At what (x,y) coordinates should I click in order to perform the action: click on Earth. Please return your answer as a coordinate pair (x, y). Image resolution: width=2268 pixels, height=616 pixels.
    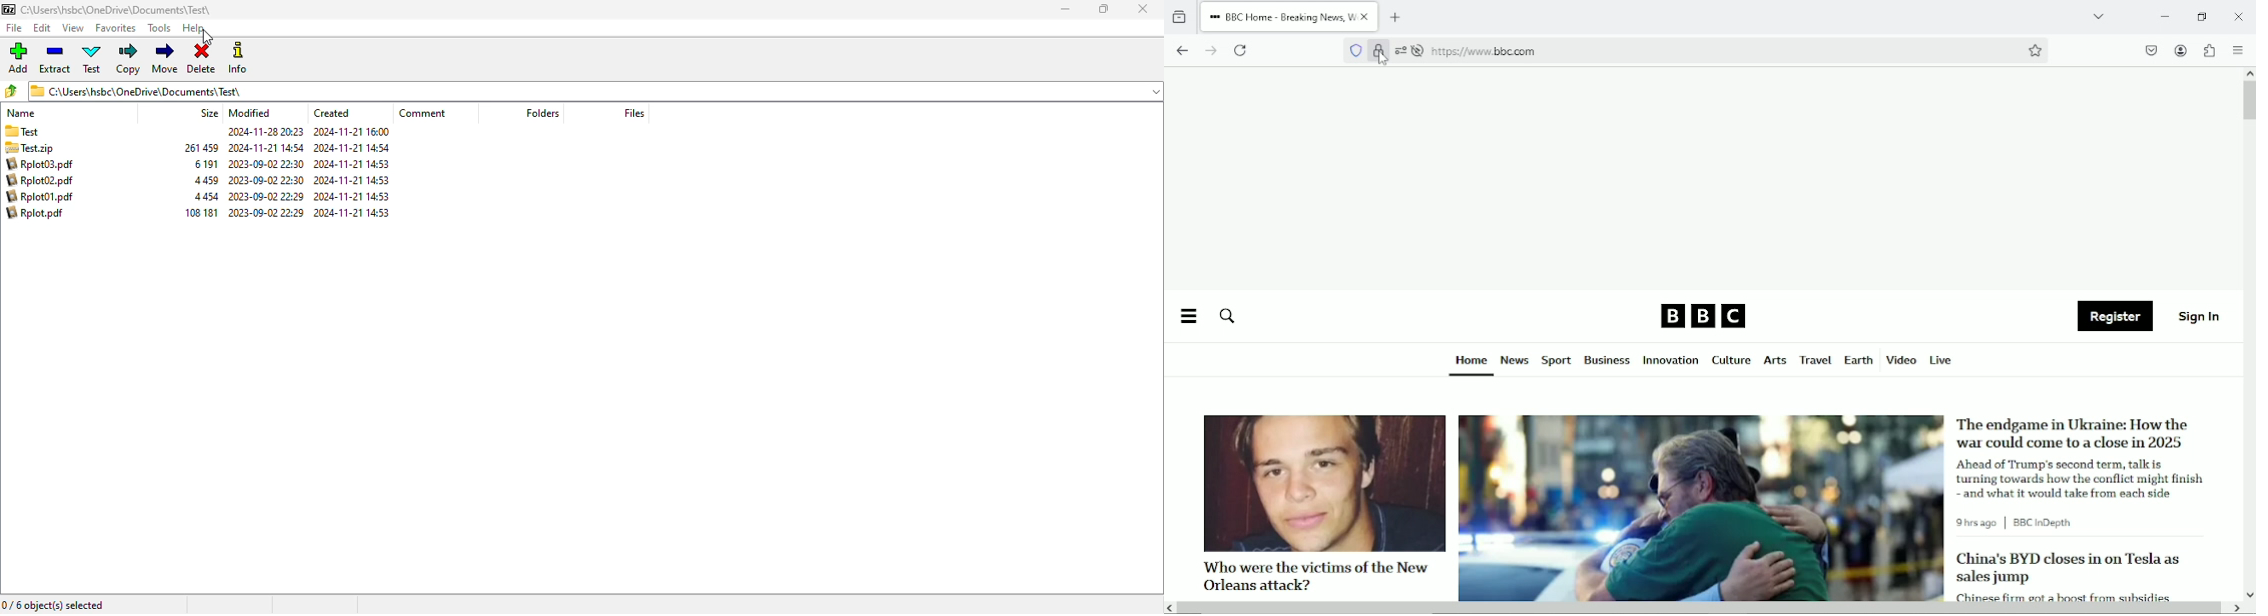
    Looking at the image, I should click on (1857, 360).